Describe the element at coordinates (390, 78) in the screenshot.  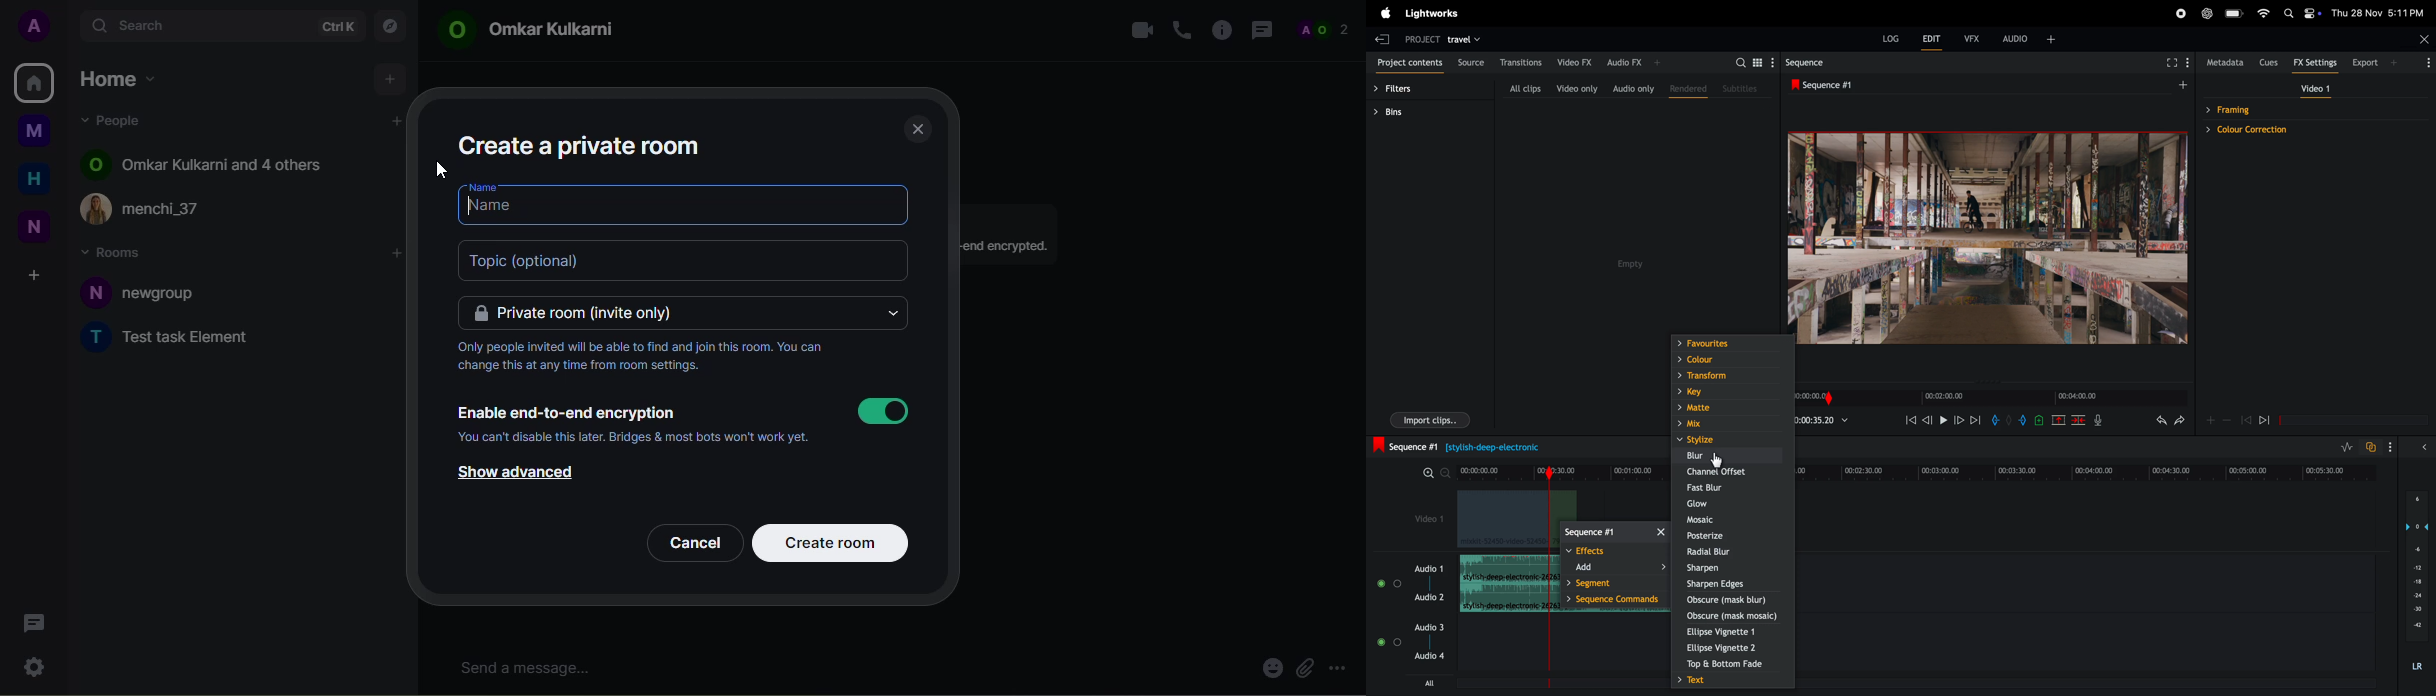
I see `add` at that location.